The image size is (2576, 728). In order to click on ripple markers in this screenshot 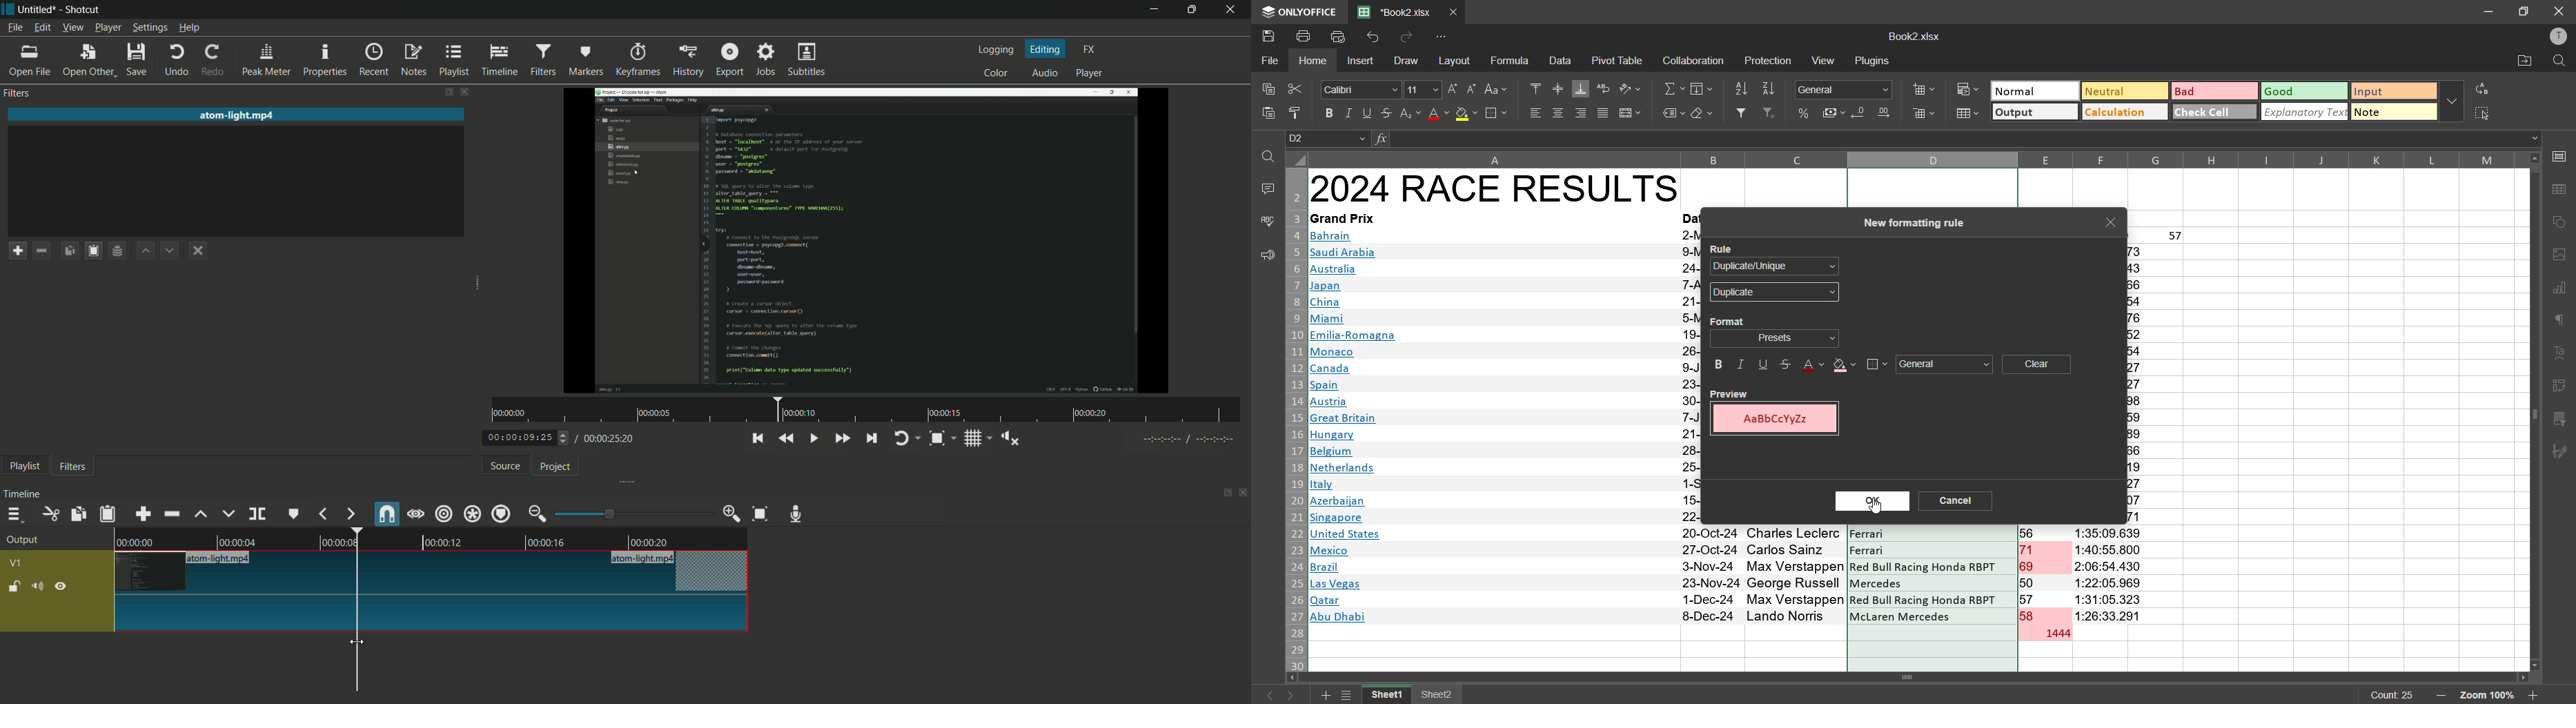, I will do `click(502, 513)`.